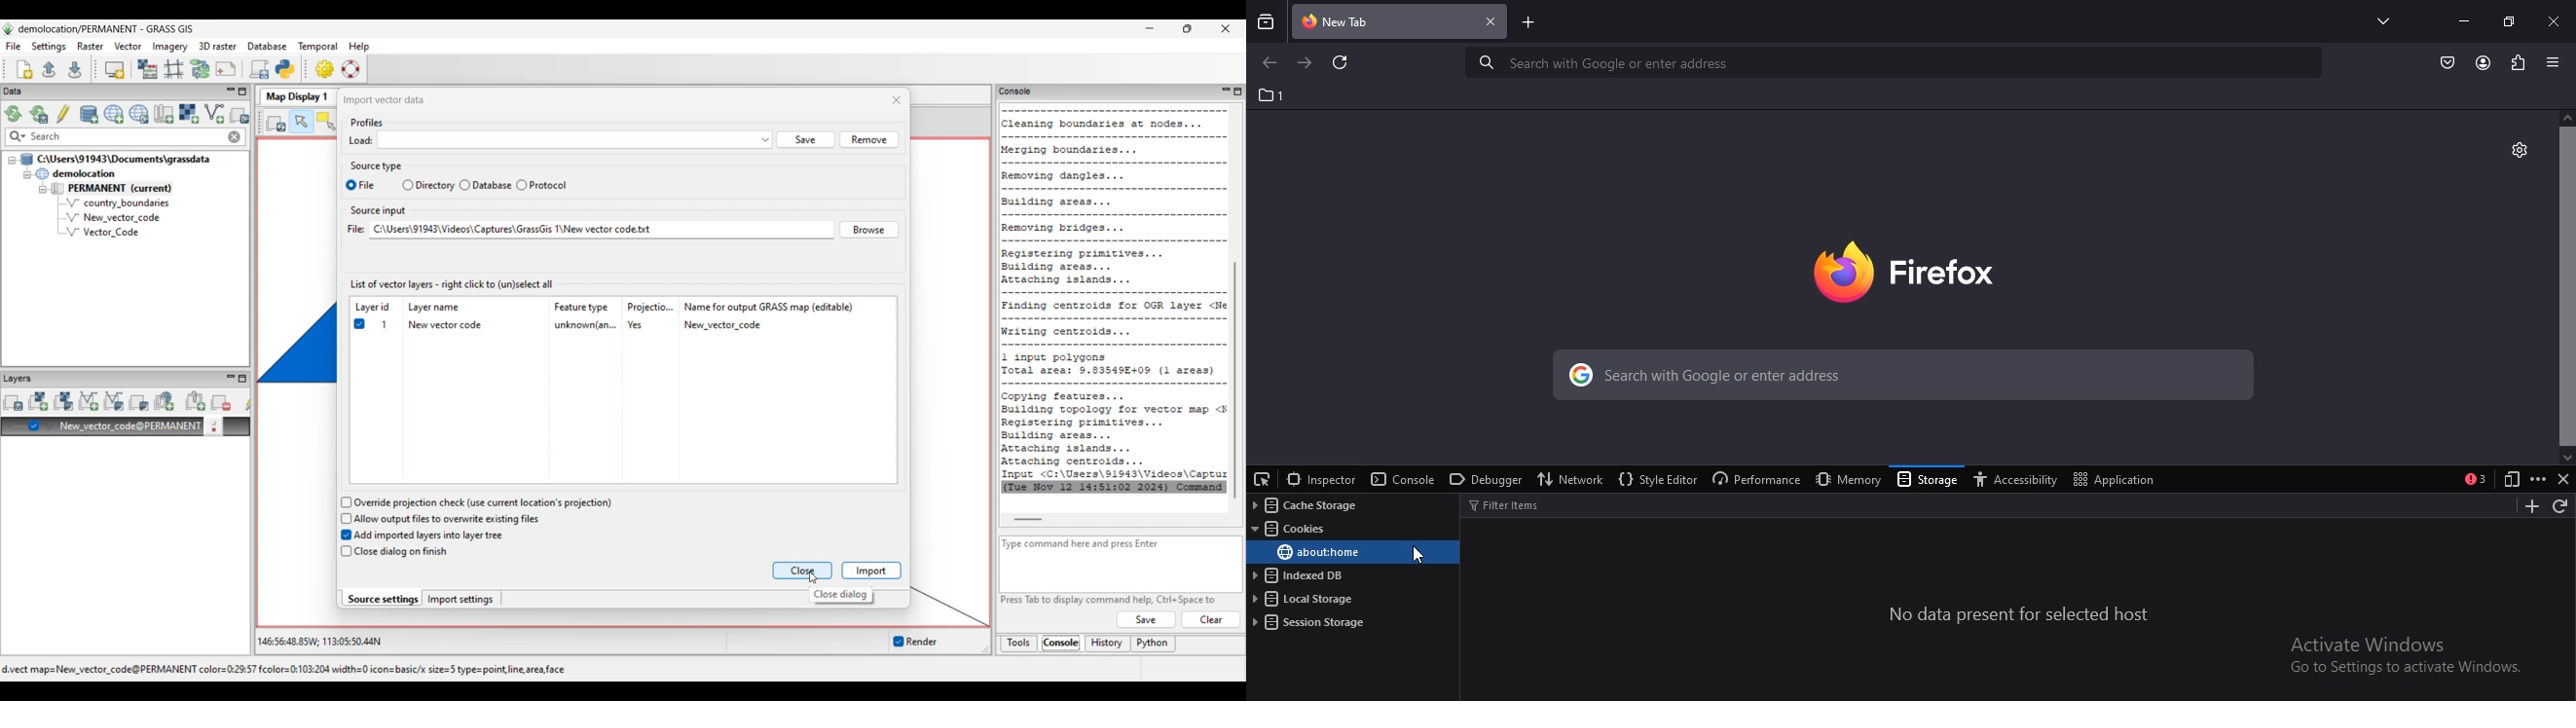  I want to click on show split console, so click(2476, 479).